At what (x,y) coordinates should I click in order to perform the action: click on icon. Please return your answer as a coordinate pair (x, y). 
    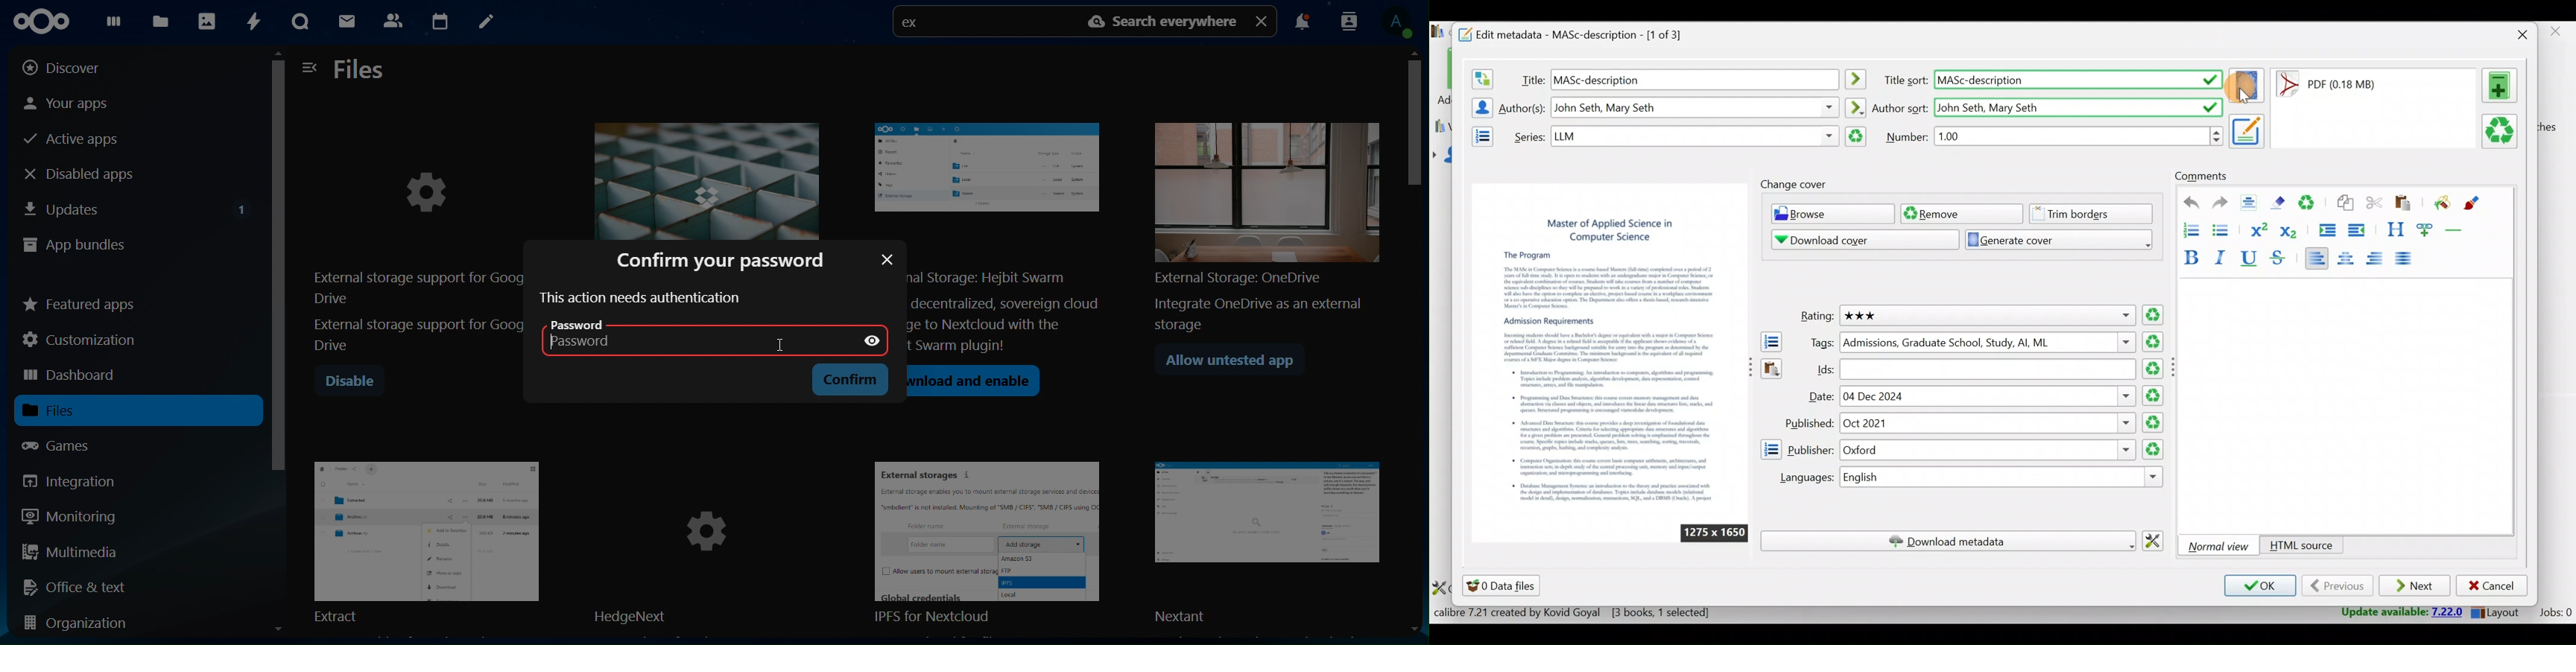
    Looking at the image, I should click on (48, 22).